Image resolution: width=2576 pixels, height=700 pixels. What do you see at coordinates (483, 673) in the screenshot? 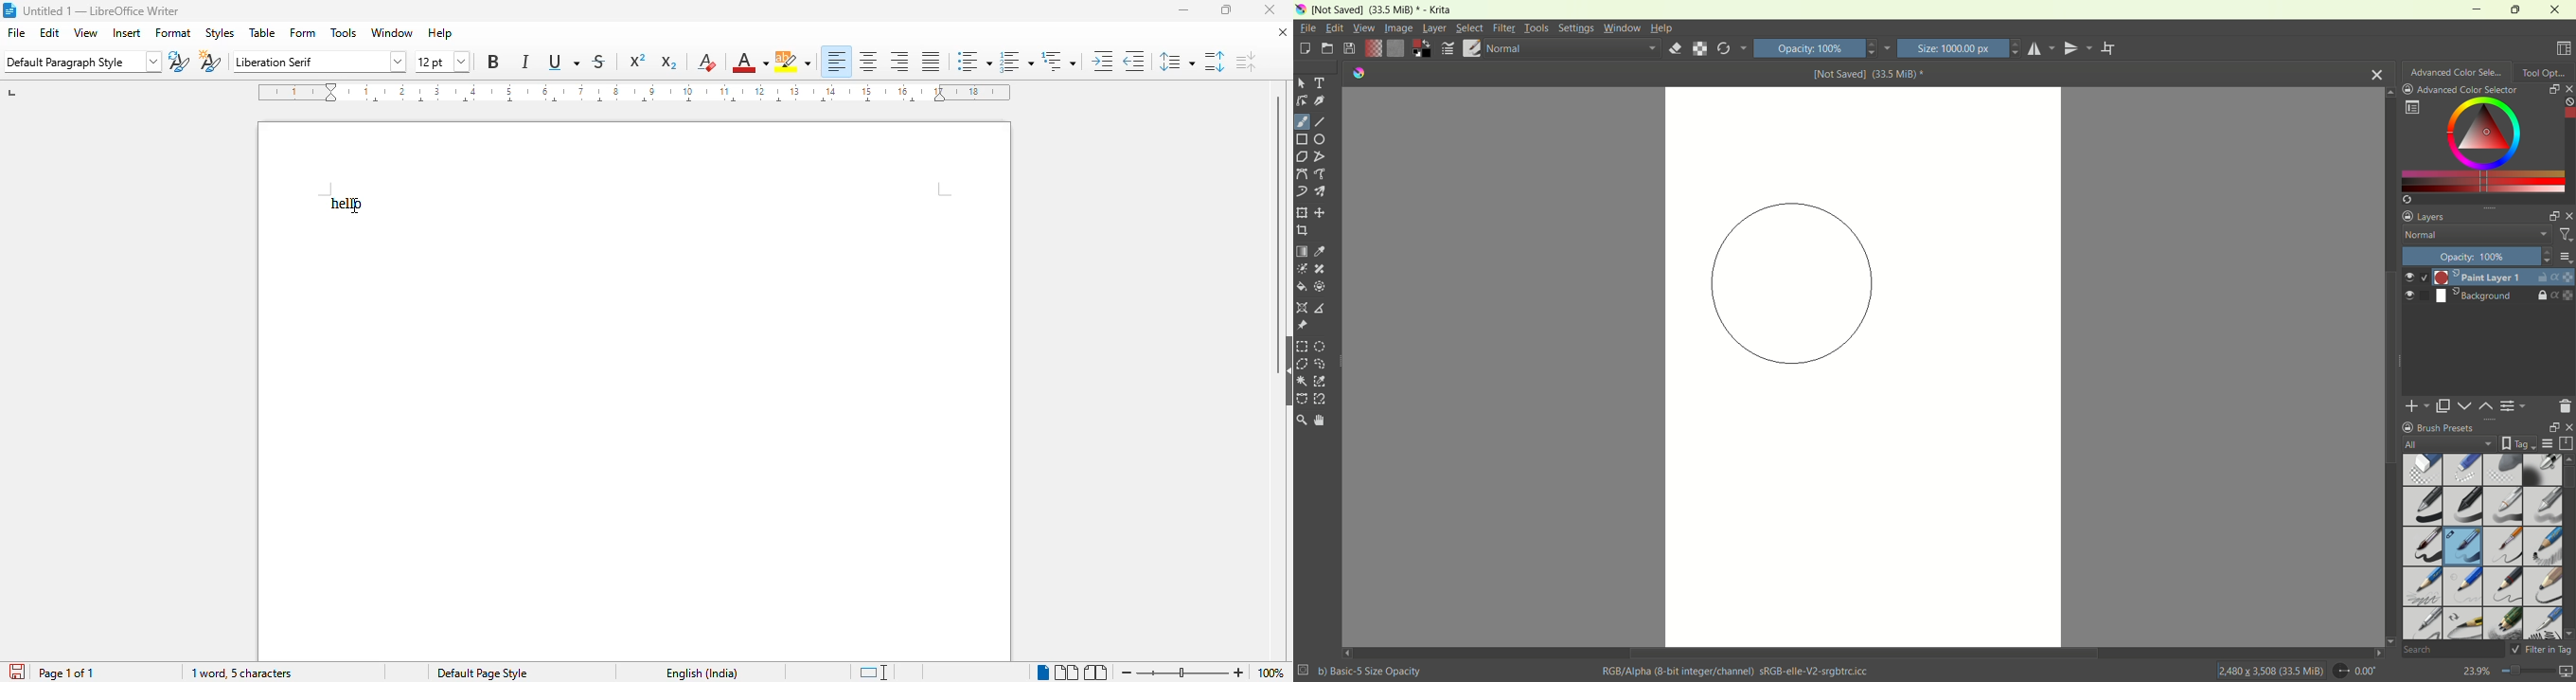
I see `default page style` at bounding box center [483, 673].